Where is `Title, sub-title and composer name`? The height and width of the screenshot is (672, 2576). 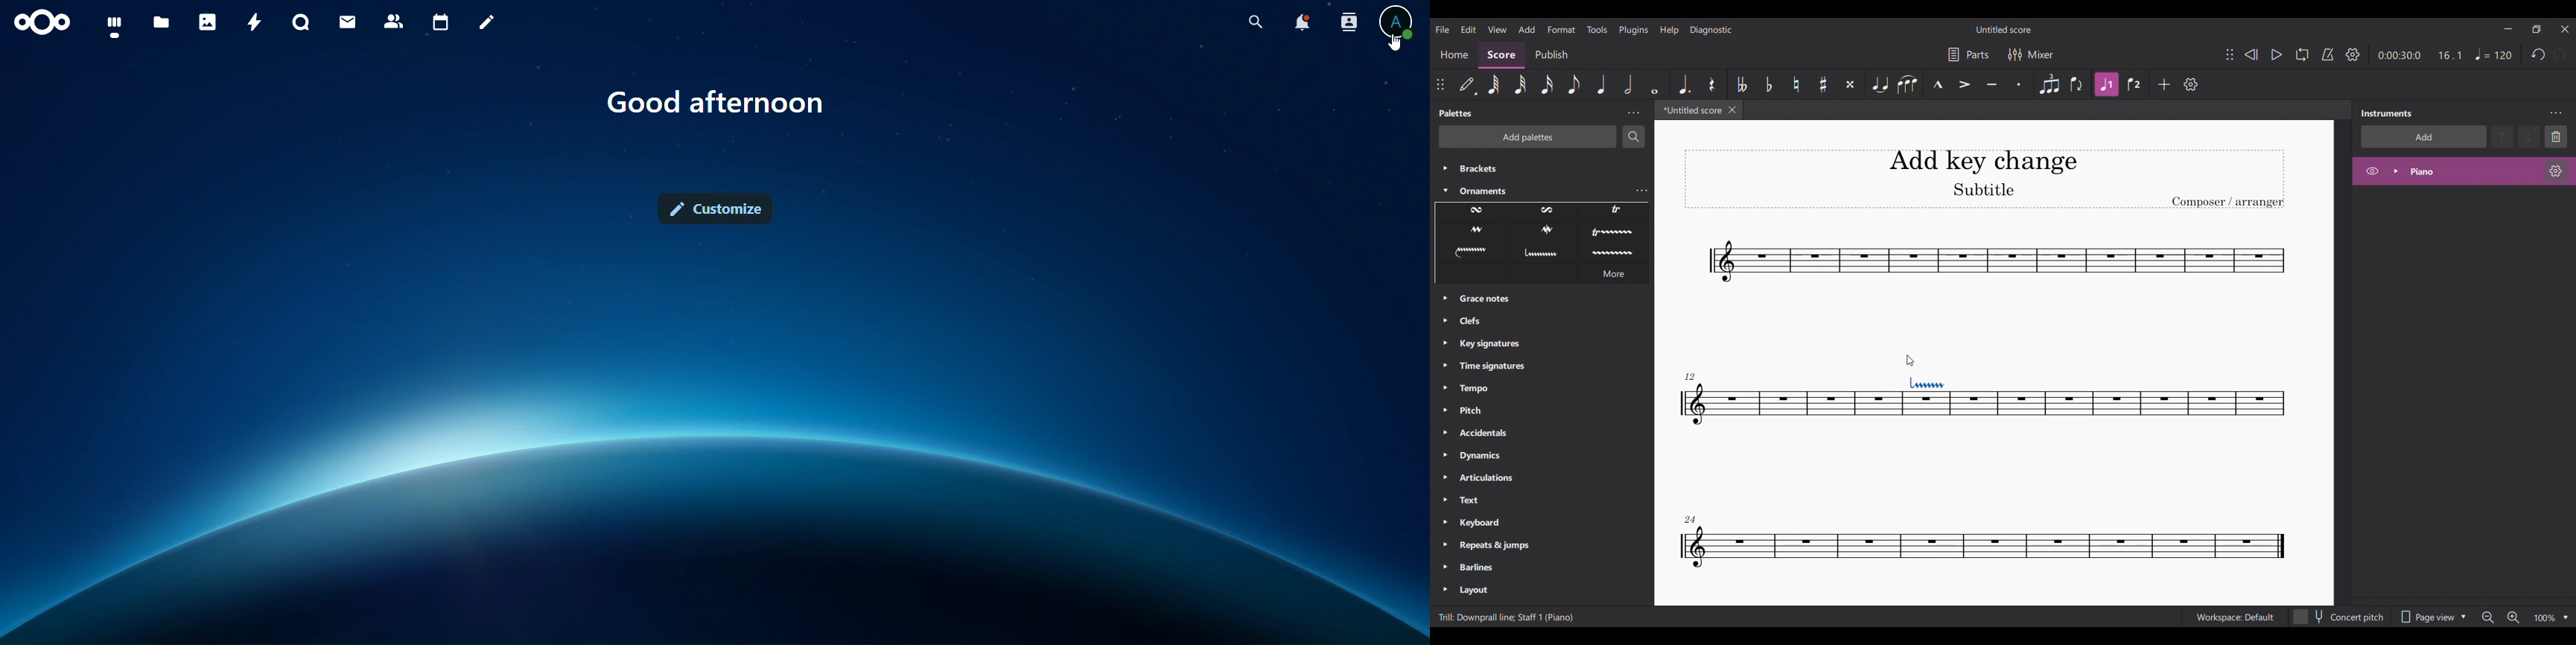
Title, sub-title and composer name is located at coordinates (1985, 179).